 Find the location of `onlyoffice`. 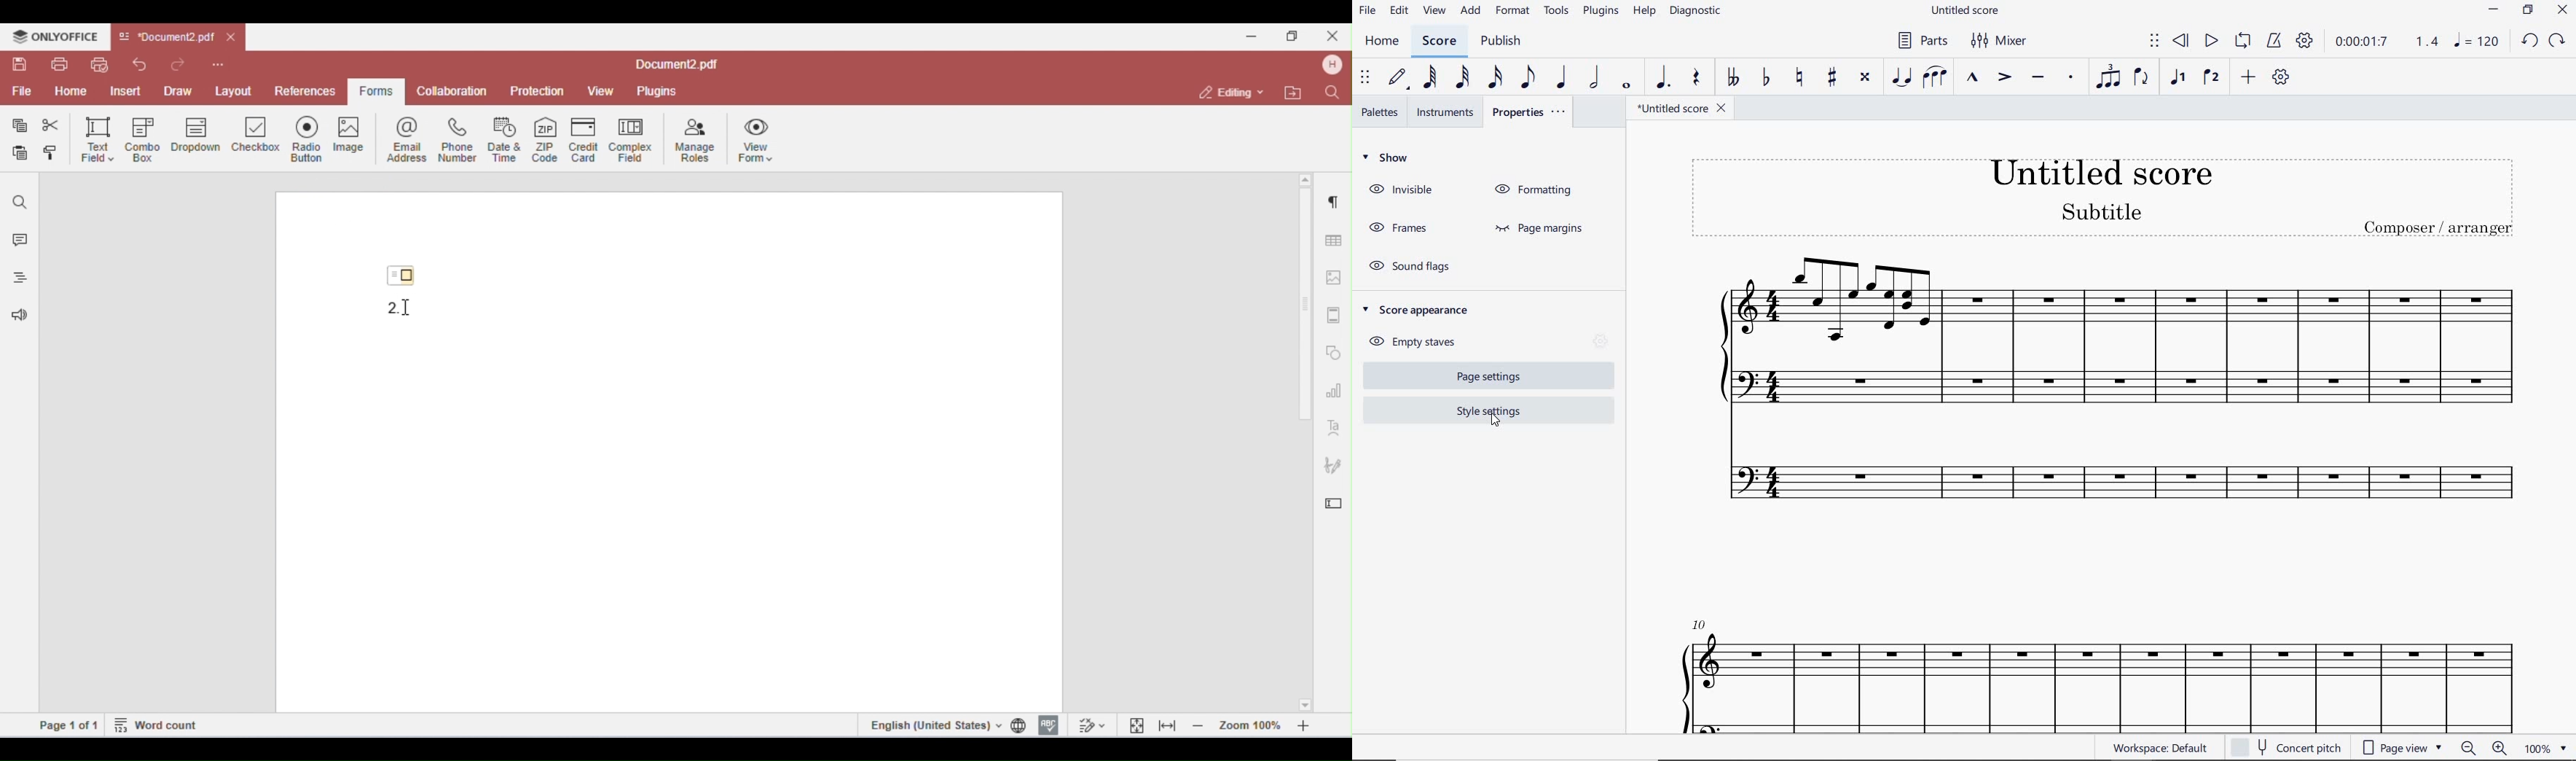

onlyoffice is located at coordinates (55, 37).